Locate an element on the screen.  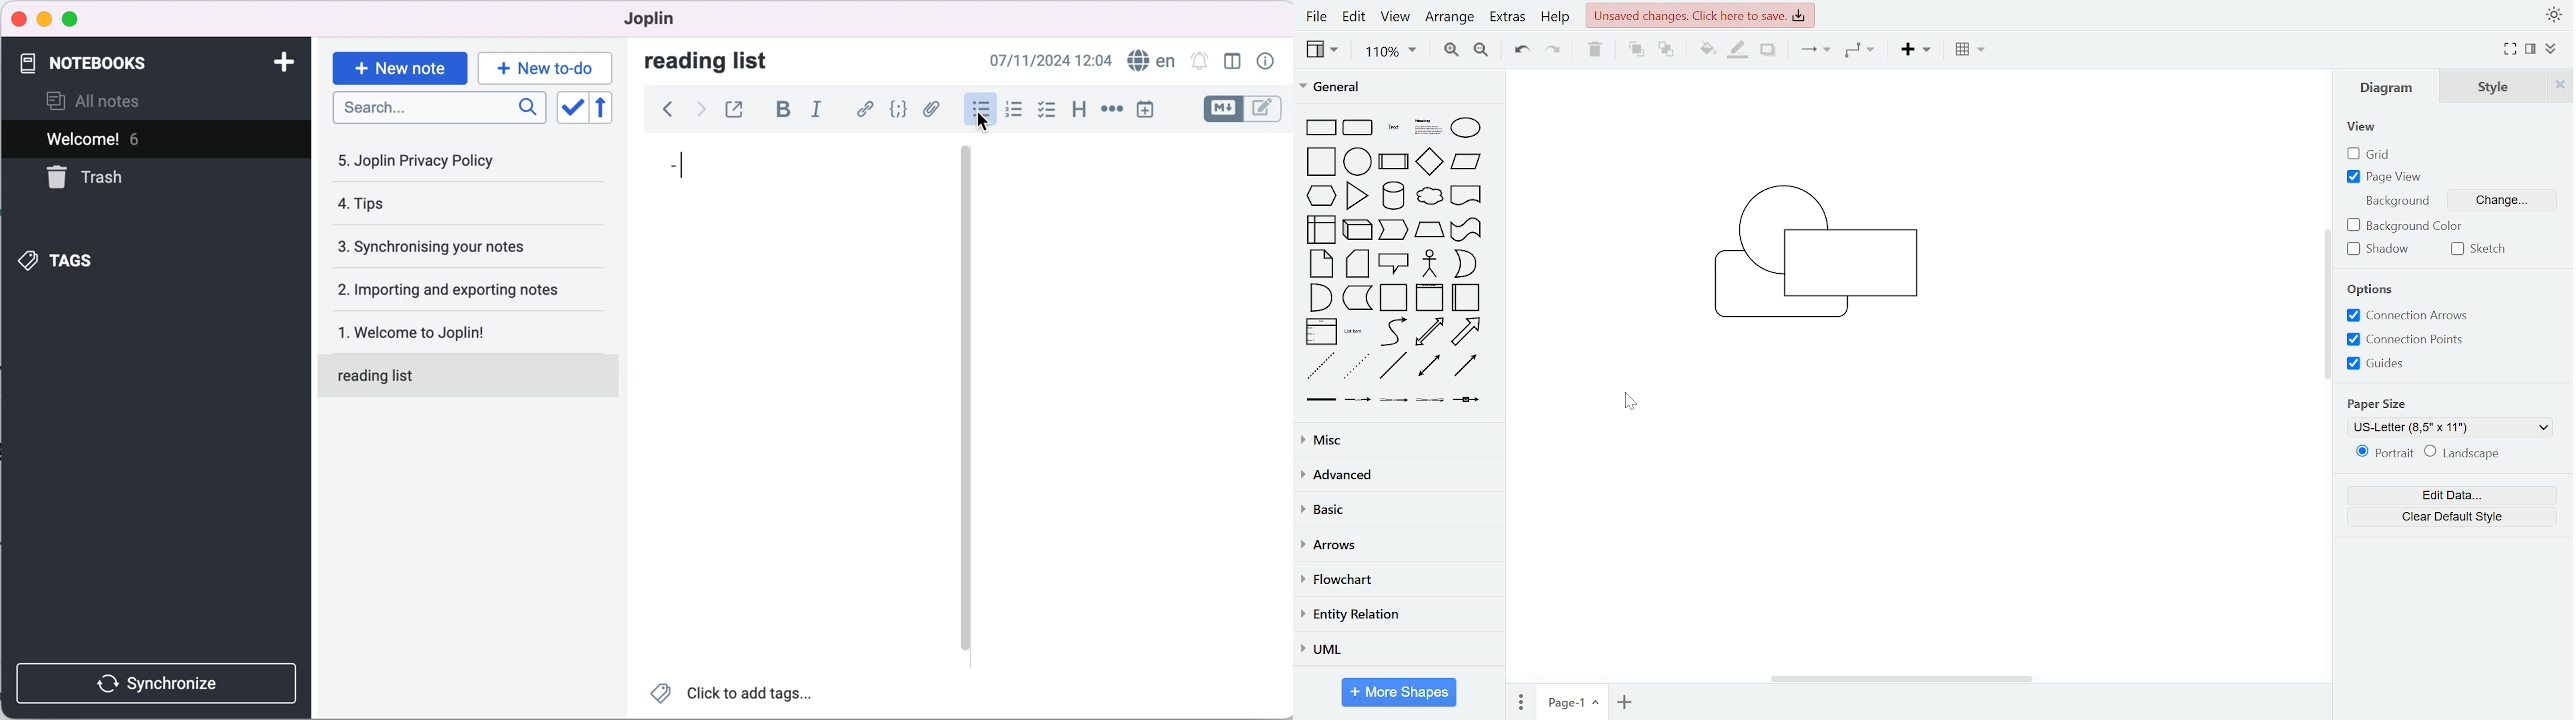
circle is located at coordinates (1358, 163).